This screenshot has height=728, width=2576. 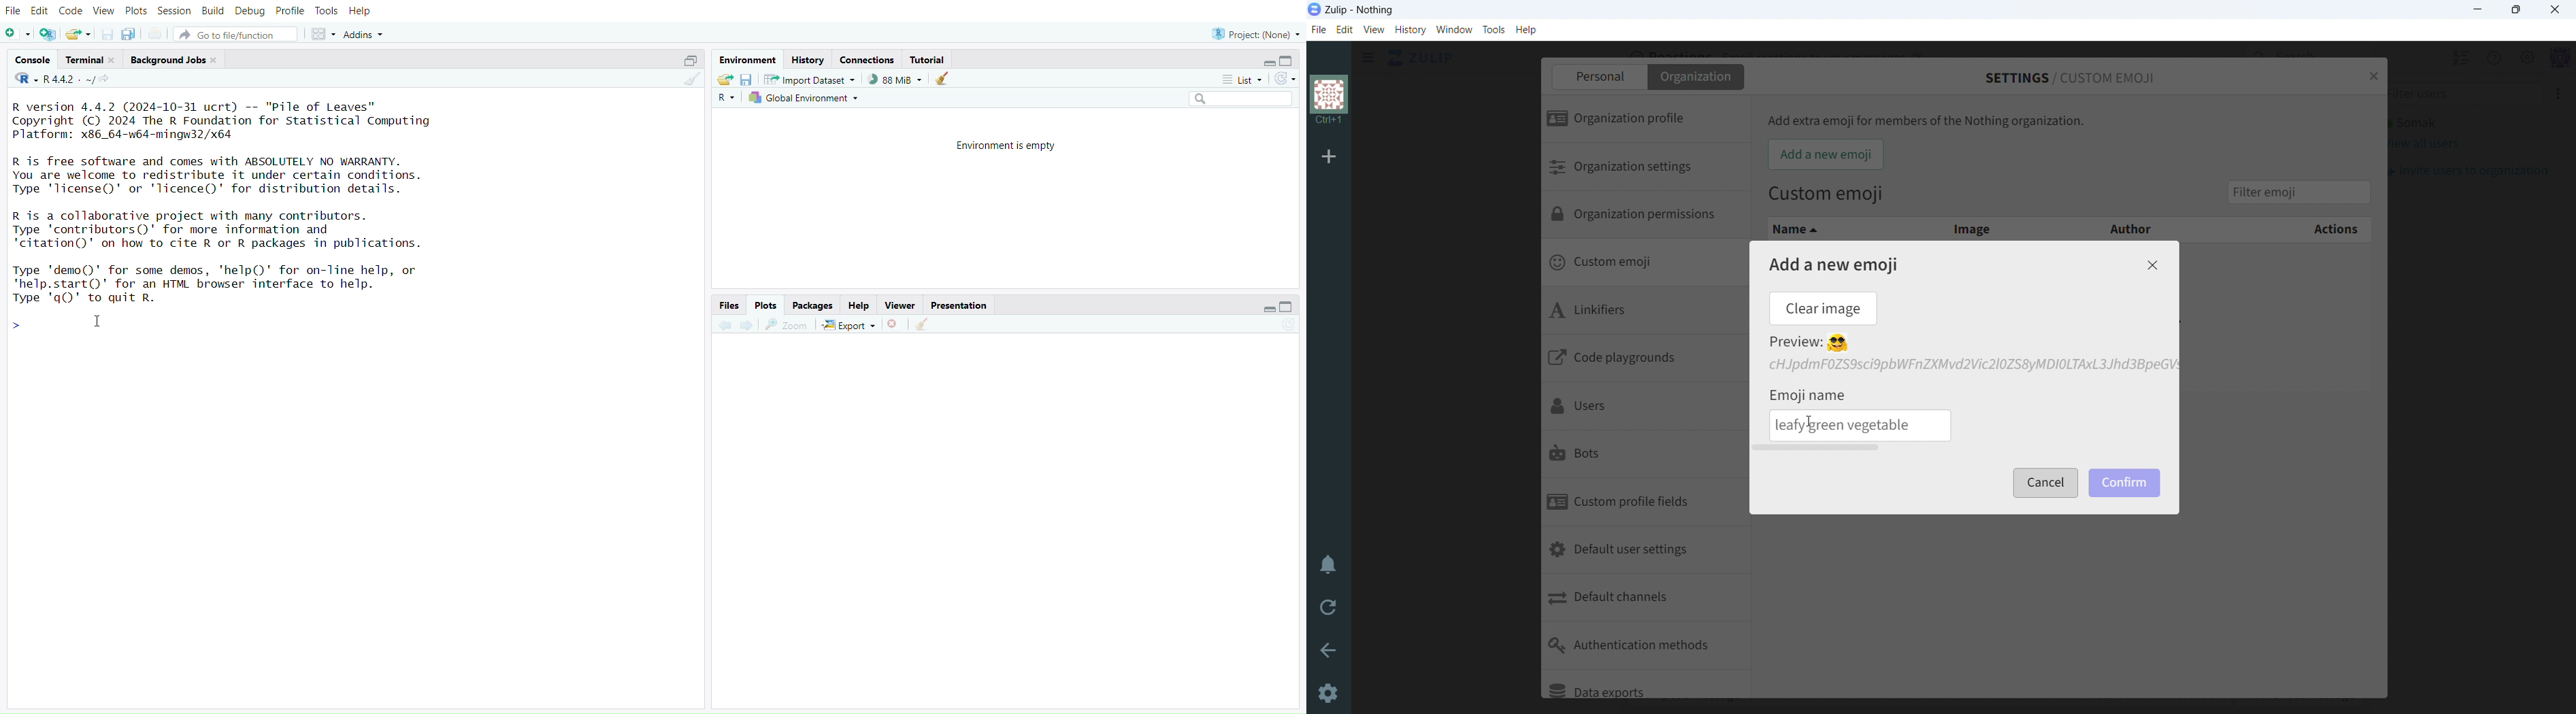 What do you see at coordinates (687, 62) in the screenshot?
I see `expand` at bounding box center [687, 62].